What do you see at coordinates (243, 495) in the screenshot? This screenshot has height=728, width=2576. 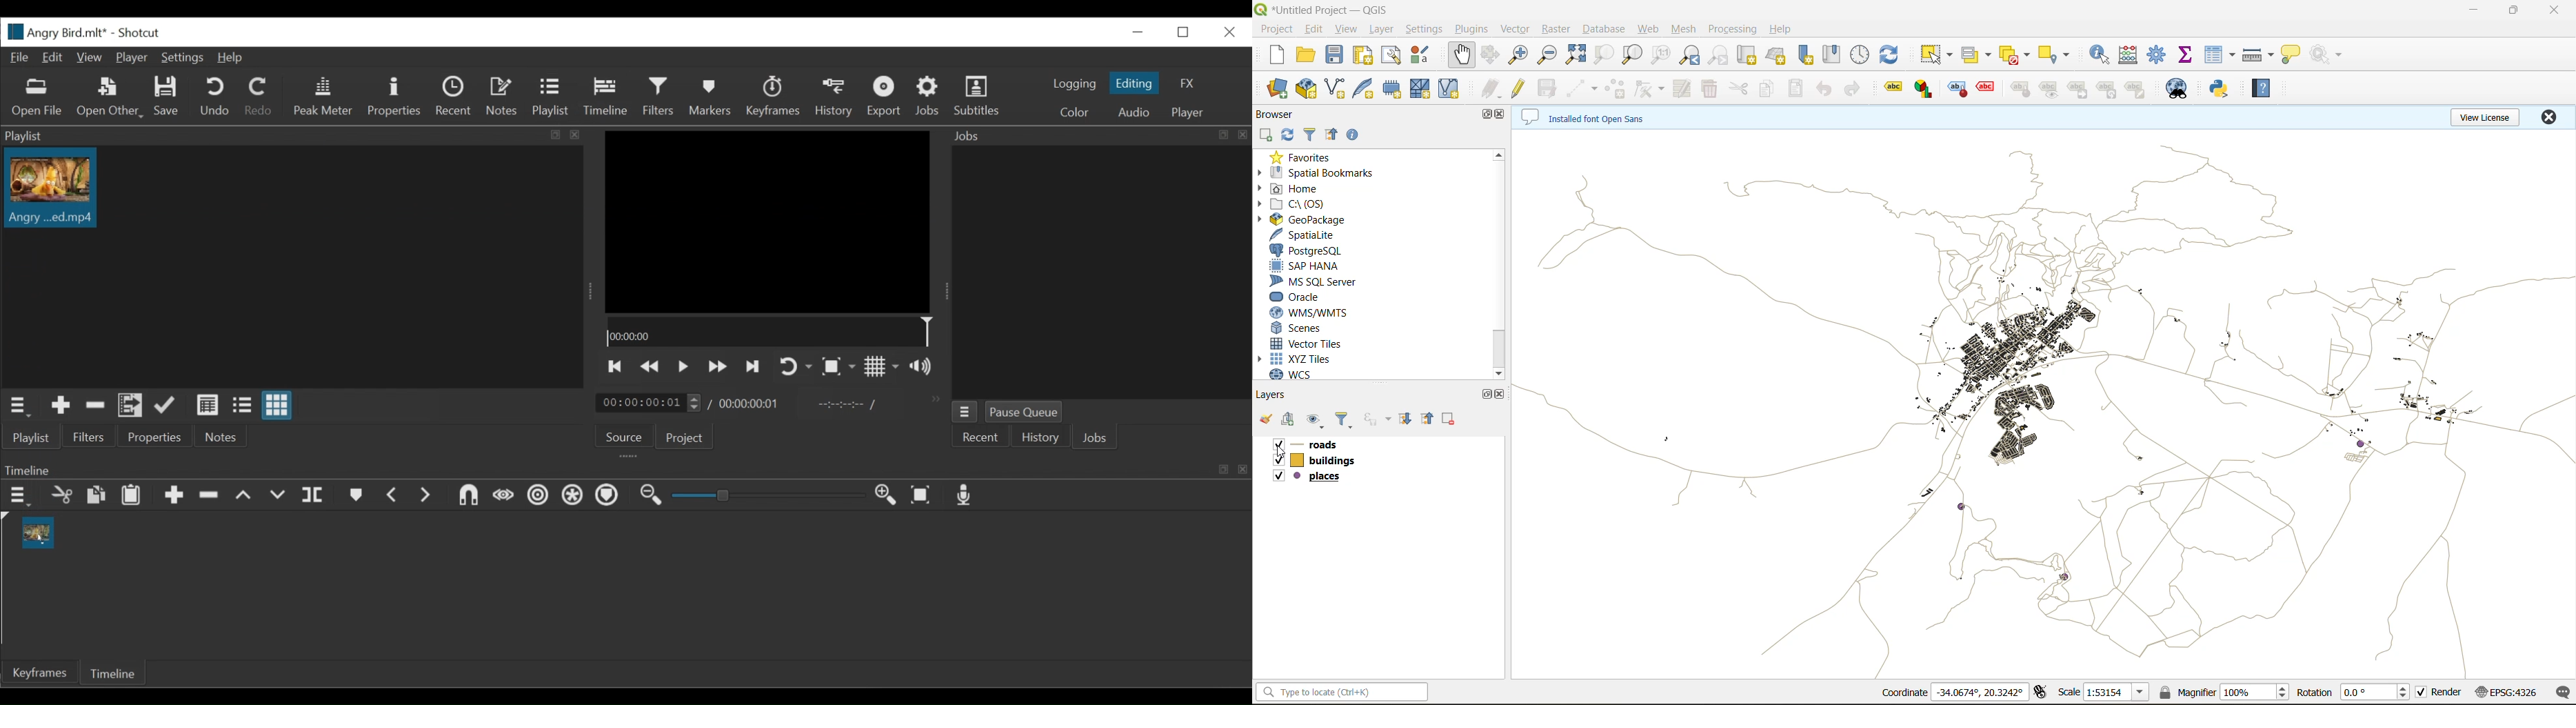 I see `Lift` at bounding box center [243, 495].